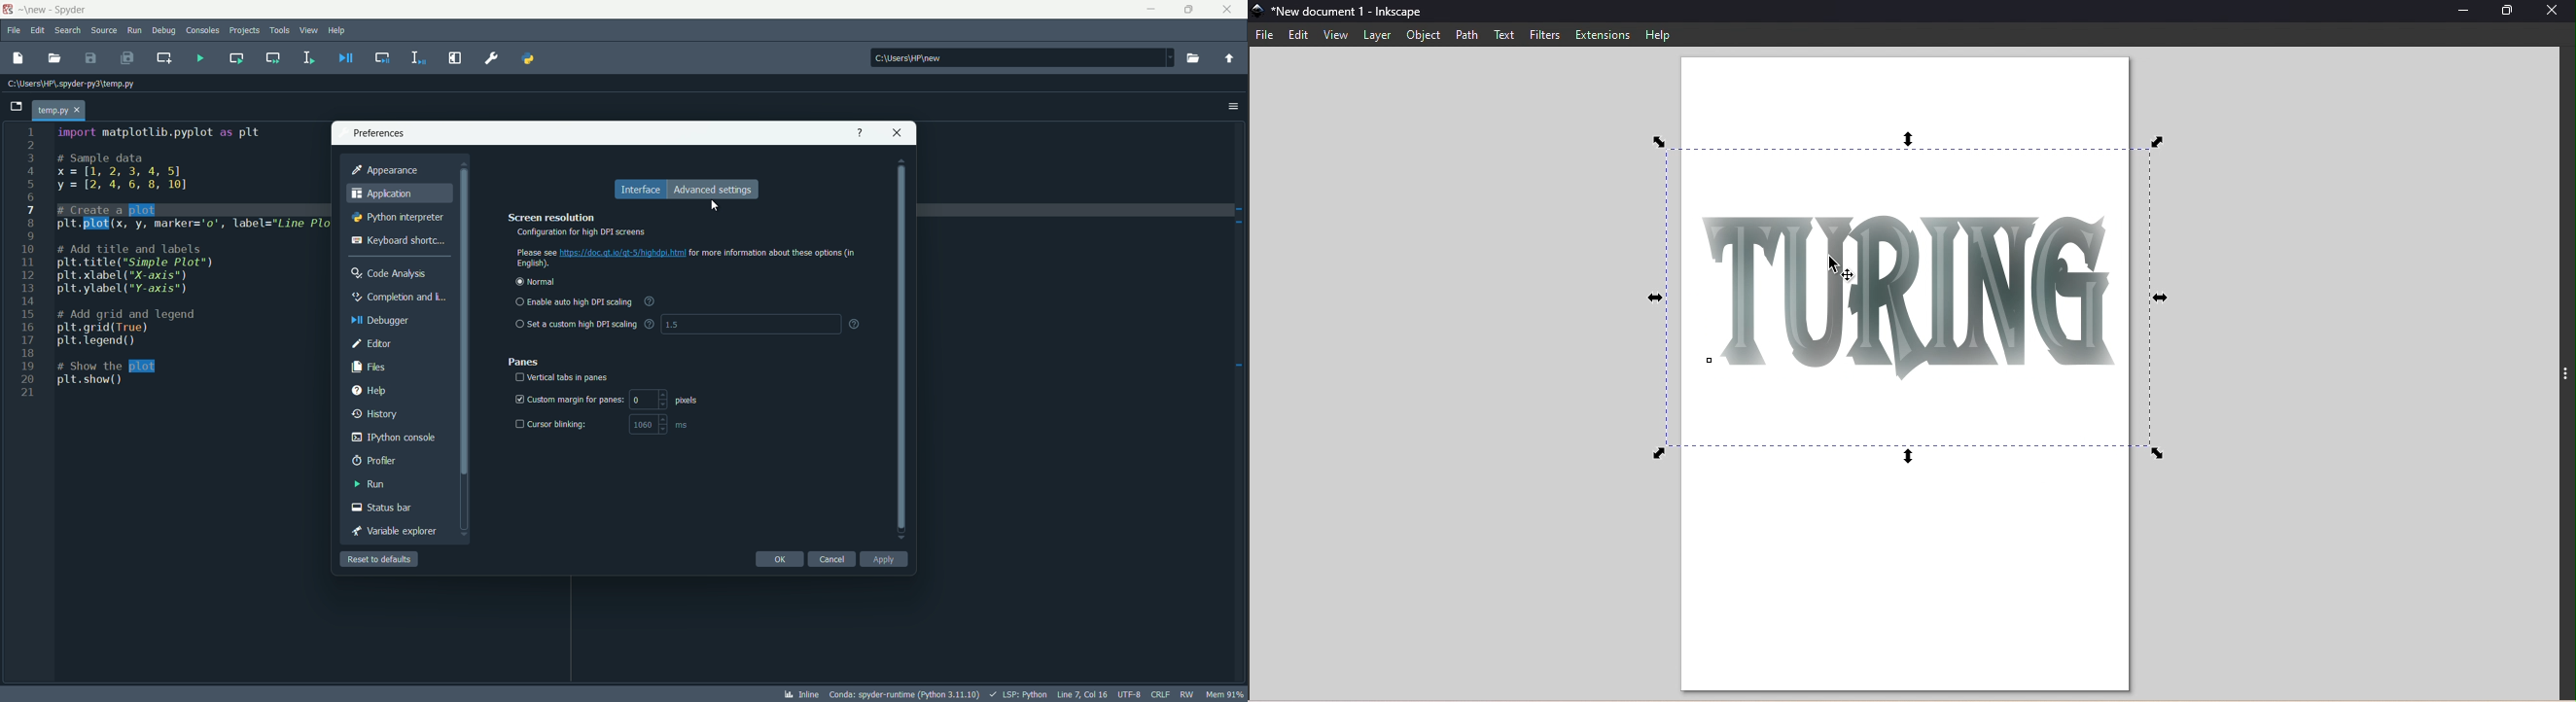  I want to click on file tab, so click(59, 109).